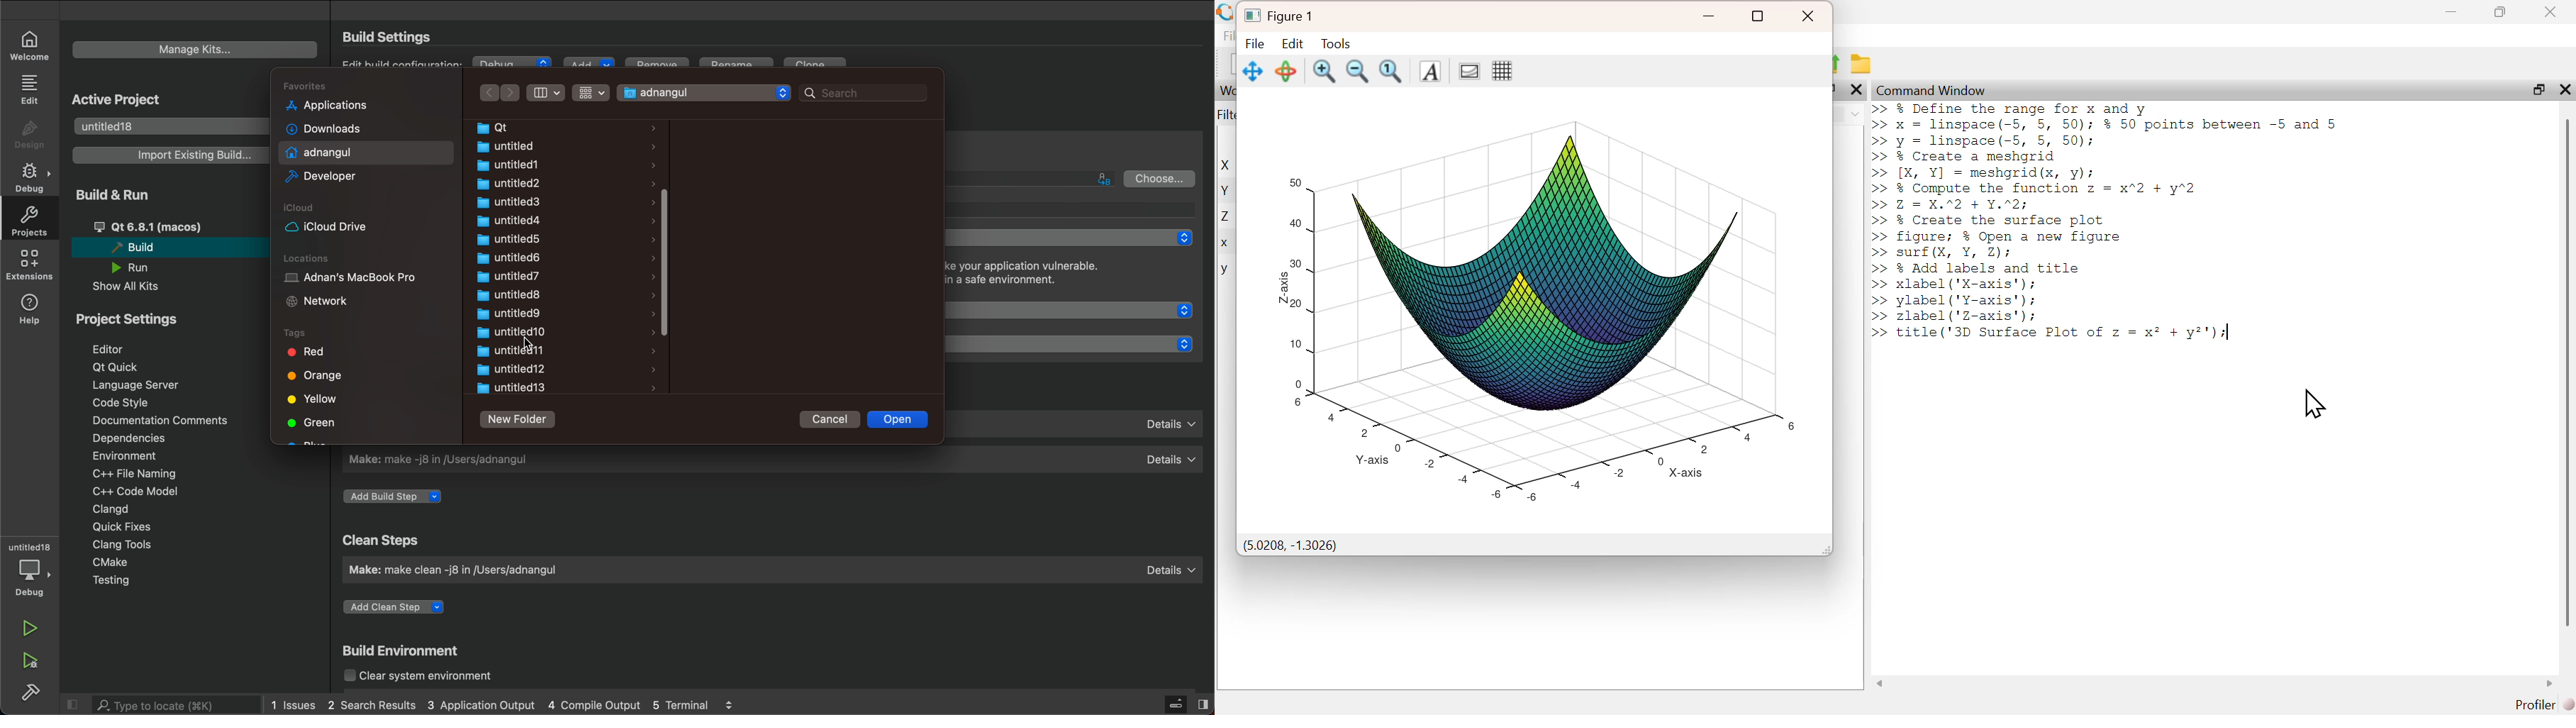 Image resolution: width=2576 pixels, height=728 pixels. What do you see at coordinates (294, 331) in the screenshot?
I see `Tags` at bounding box center [294, 331].